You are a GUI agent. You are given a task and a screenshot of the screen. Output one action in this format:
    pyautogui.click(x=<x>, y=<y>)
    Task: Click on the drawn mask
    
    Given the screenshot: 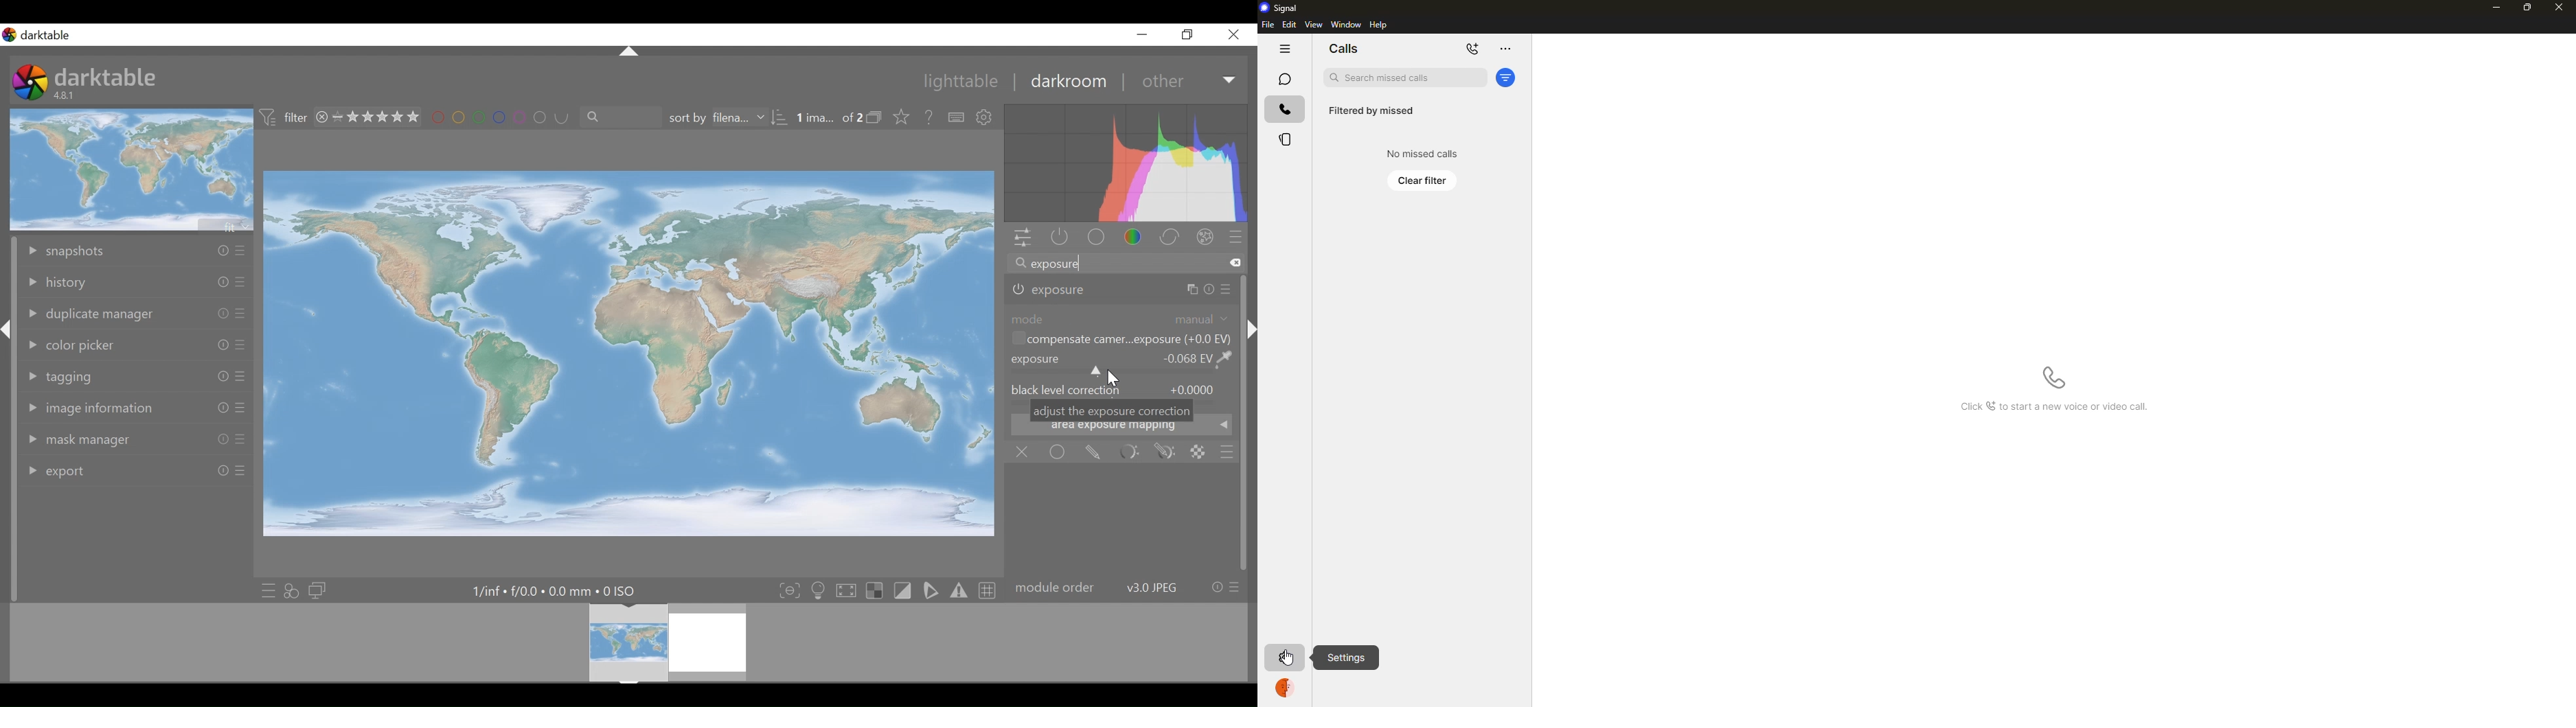 What is the action you would take?
    pyautogui.click(x=1095, y=451)
    